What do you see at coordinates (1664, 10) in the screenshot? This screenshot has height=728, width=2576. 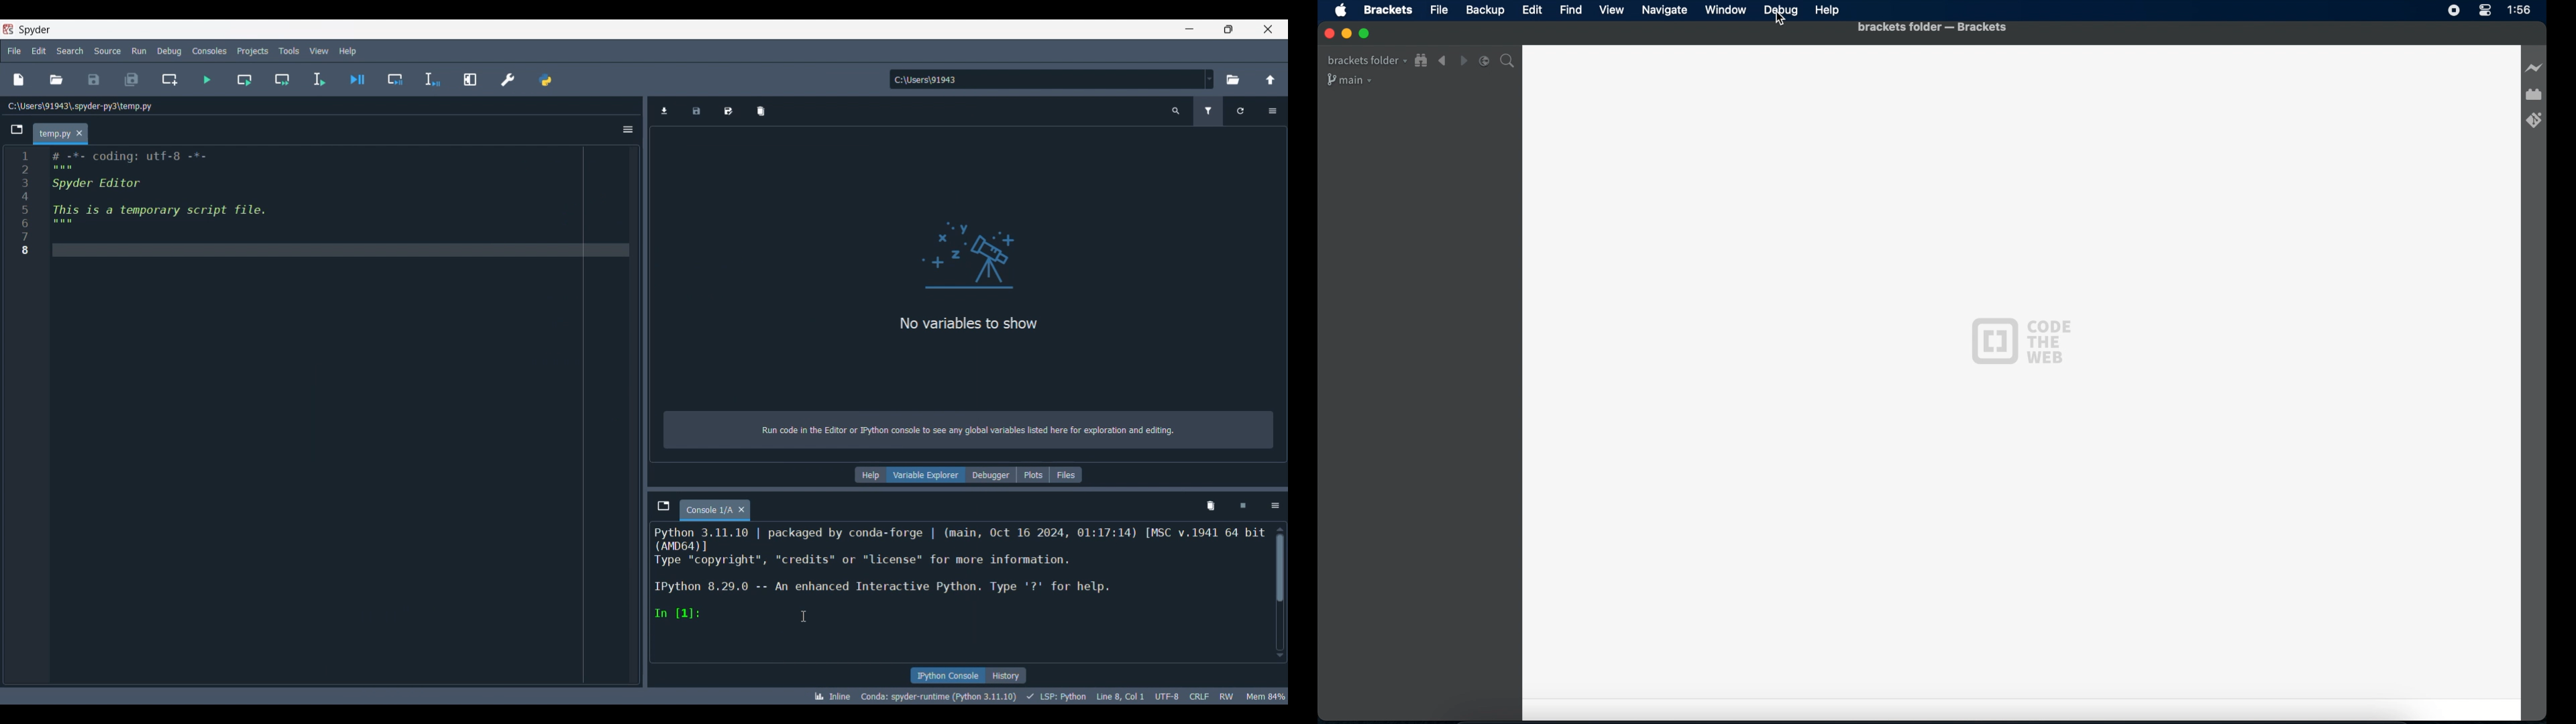 I see `navigate` at bounding box center [1664, 10].